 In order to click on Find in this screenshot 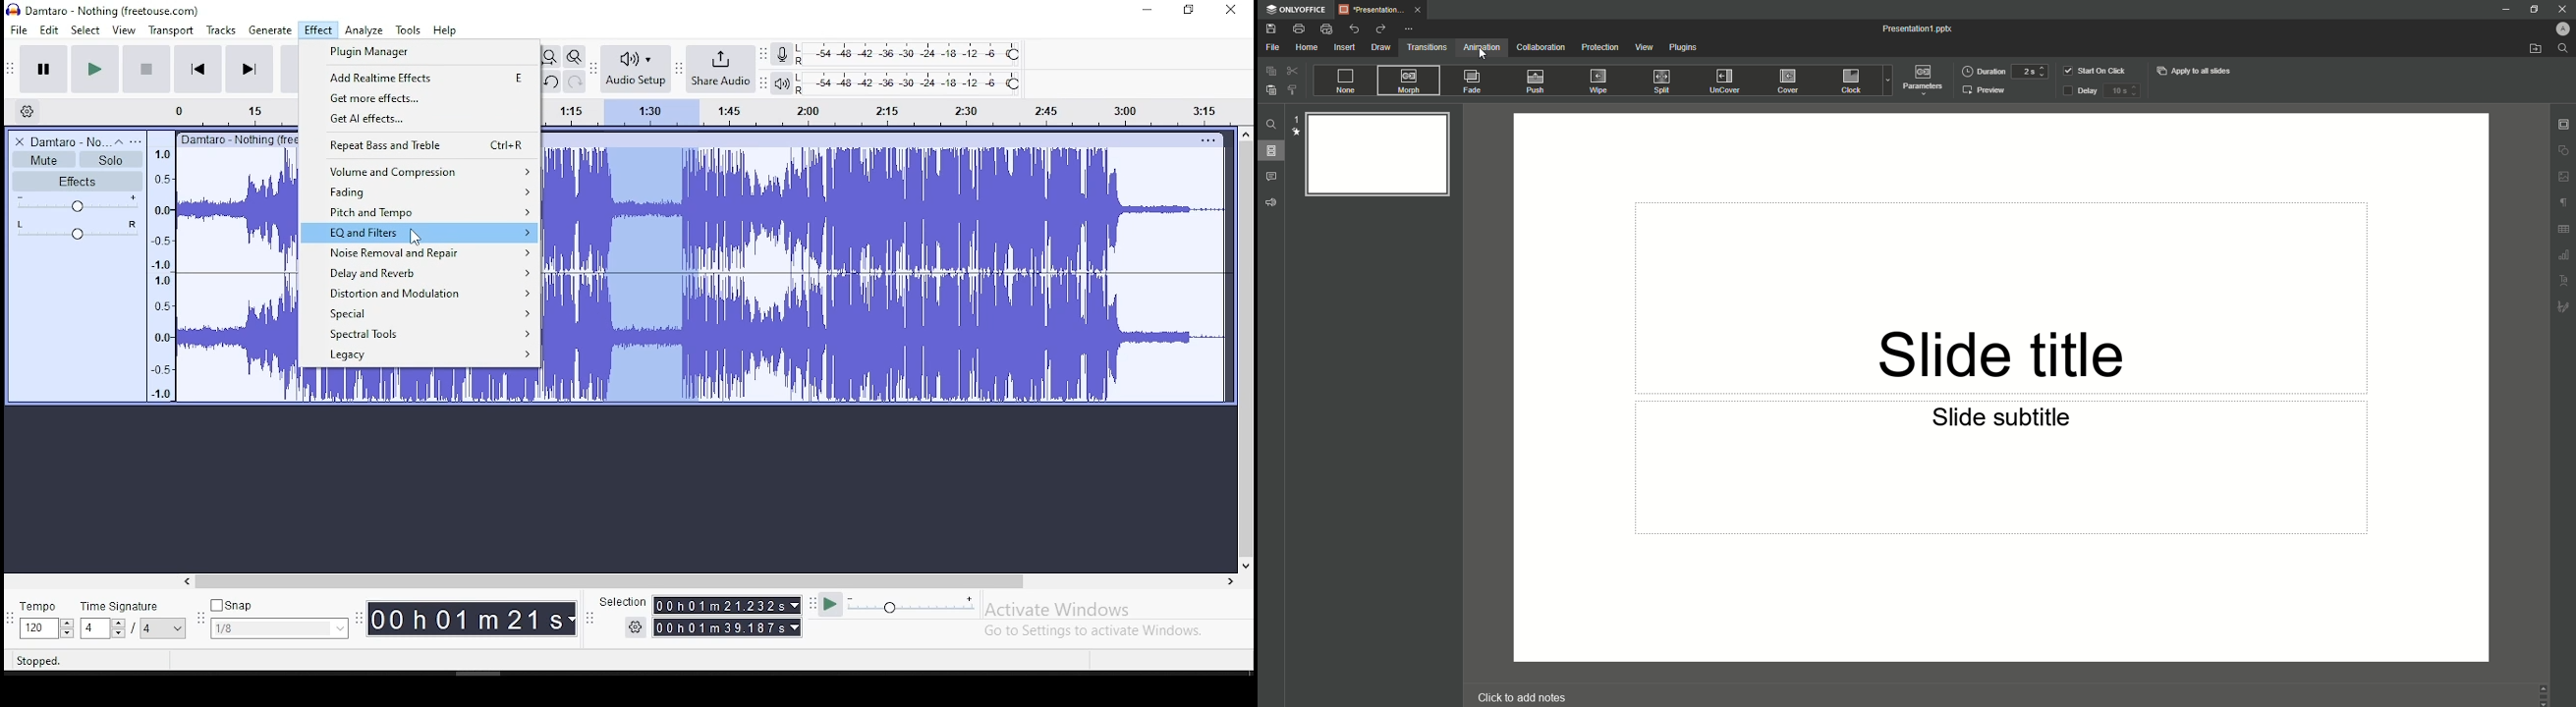, I will do `click(2563, 47)`.